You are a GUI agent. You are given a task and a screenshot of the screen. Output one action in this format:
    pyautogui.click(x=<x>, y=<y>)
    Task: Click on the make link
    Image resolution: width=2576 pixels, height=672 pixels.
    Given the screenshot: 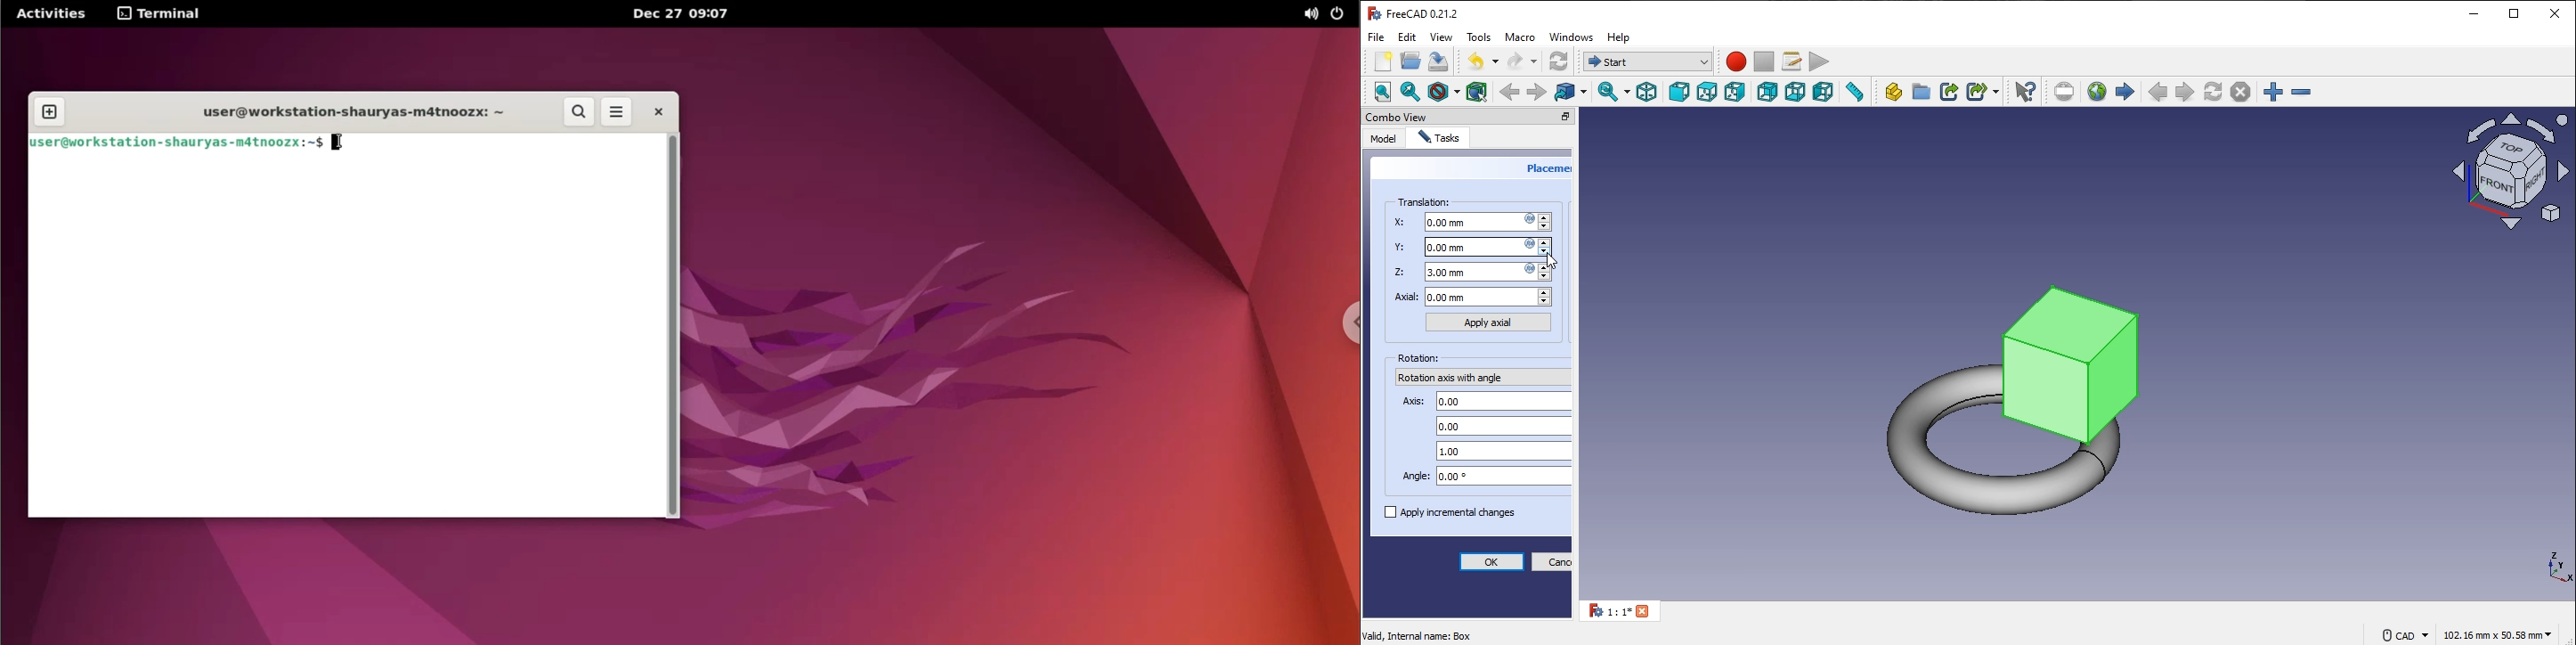 What is the action you would take?
    pyautogui.click(x=1948, y=91)
    